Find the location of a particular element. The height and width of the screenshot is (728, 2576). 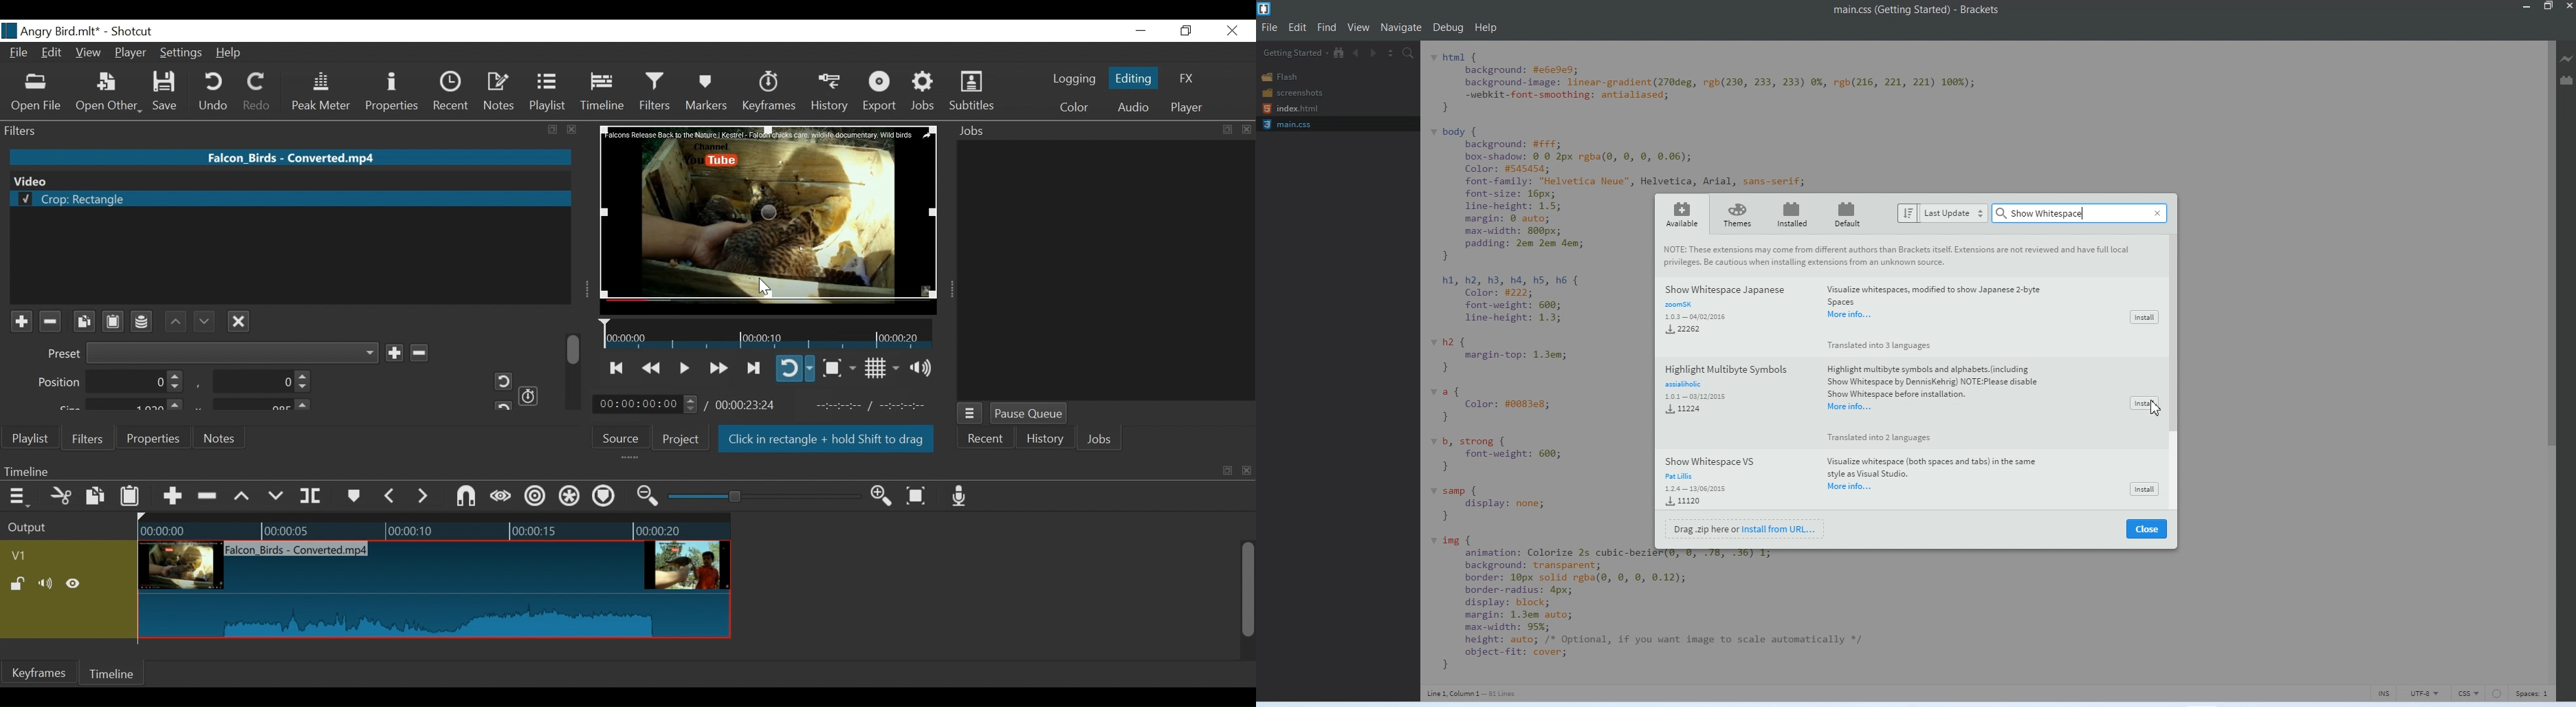

Minus is located at coordinates (418, 351).